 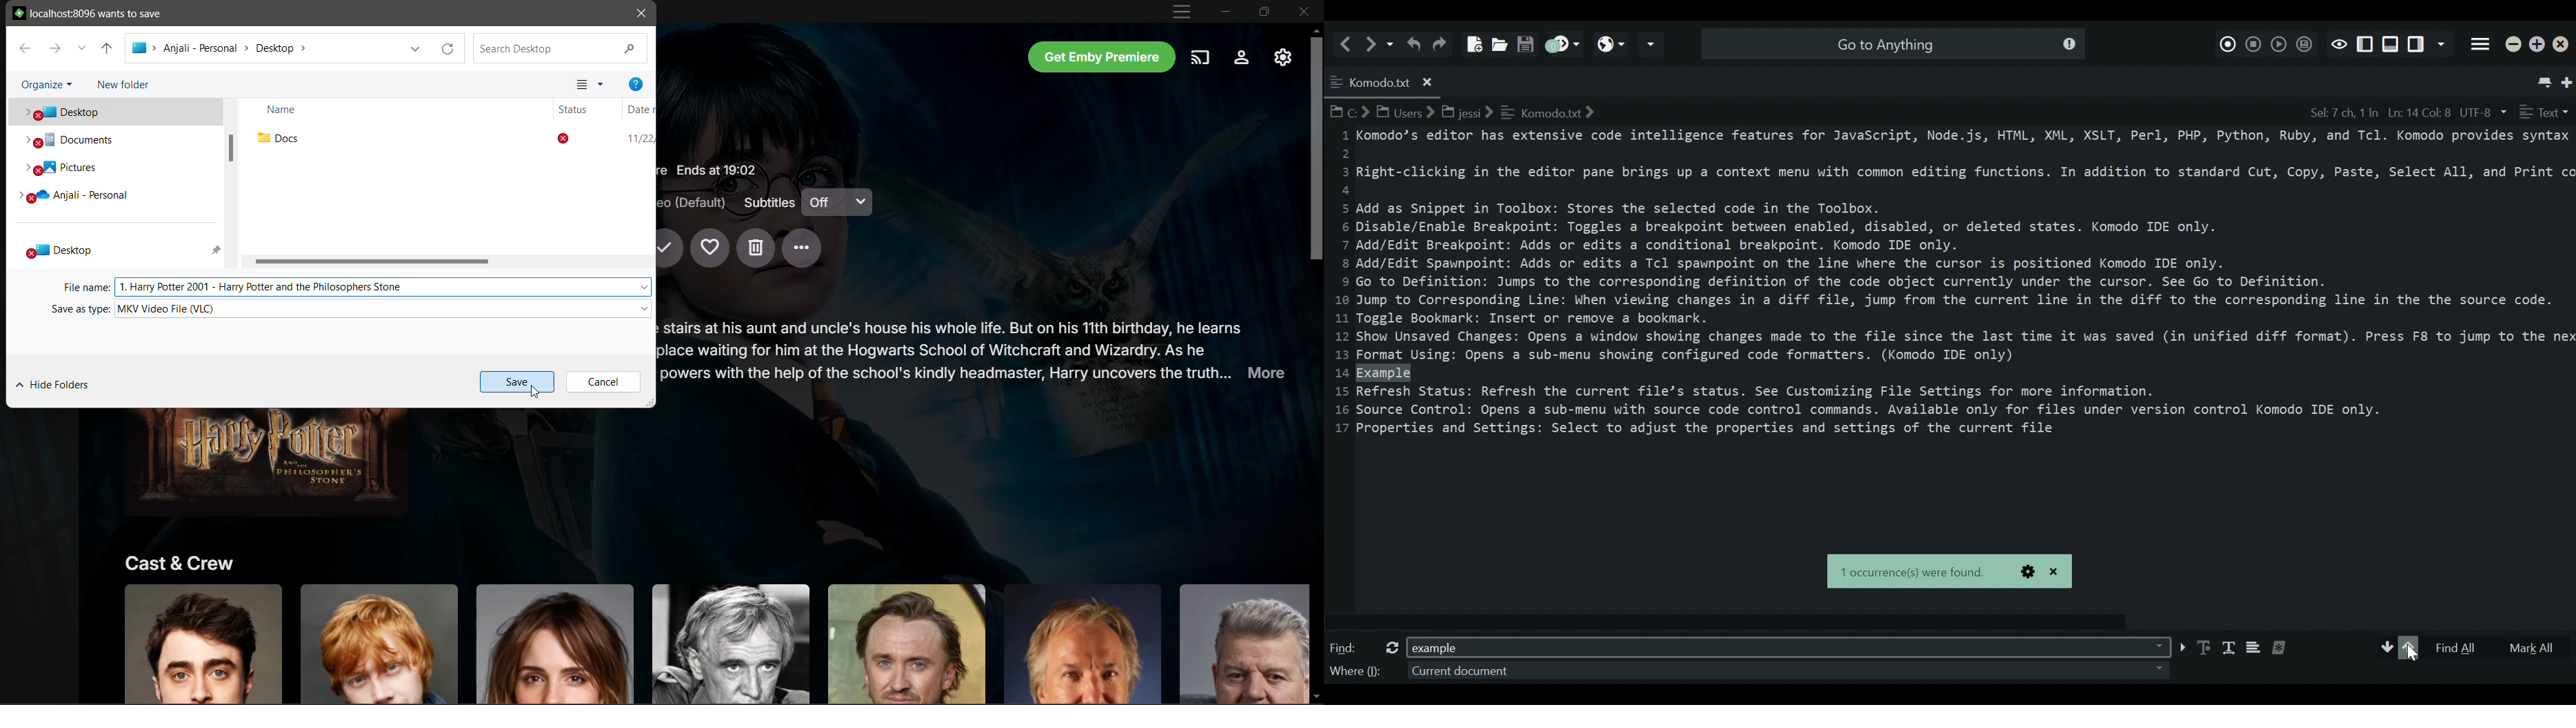 I want to click on Recent locations, so click(x=1391, y=43).